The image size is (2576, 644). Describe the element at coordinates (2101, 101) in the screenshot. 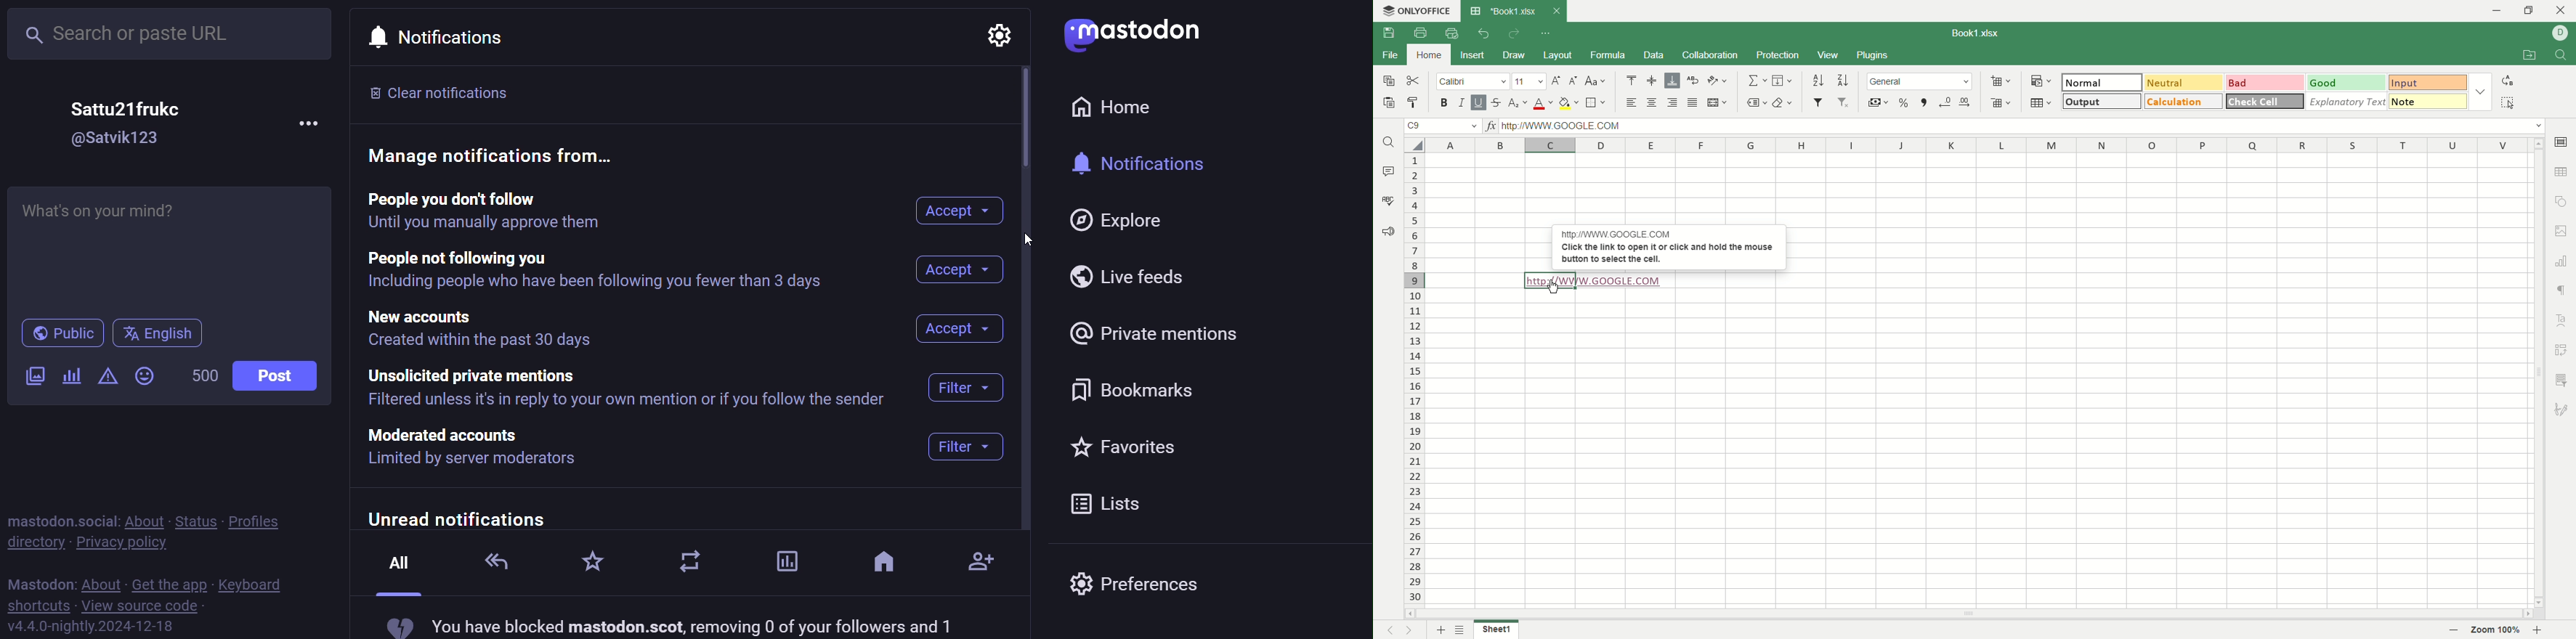

I see `output` at that location.